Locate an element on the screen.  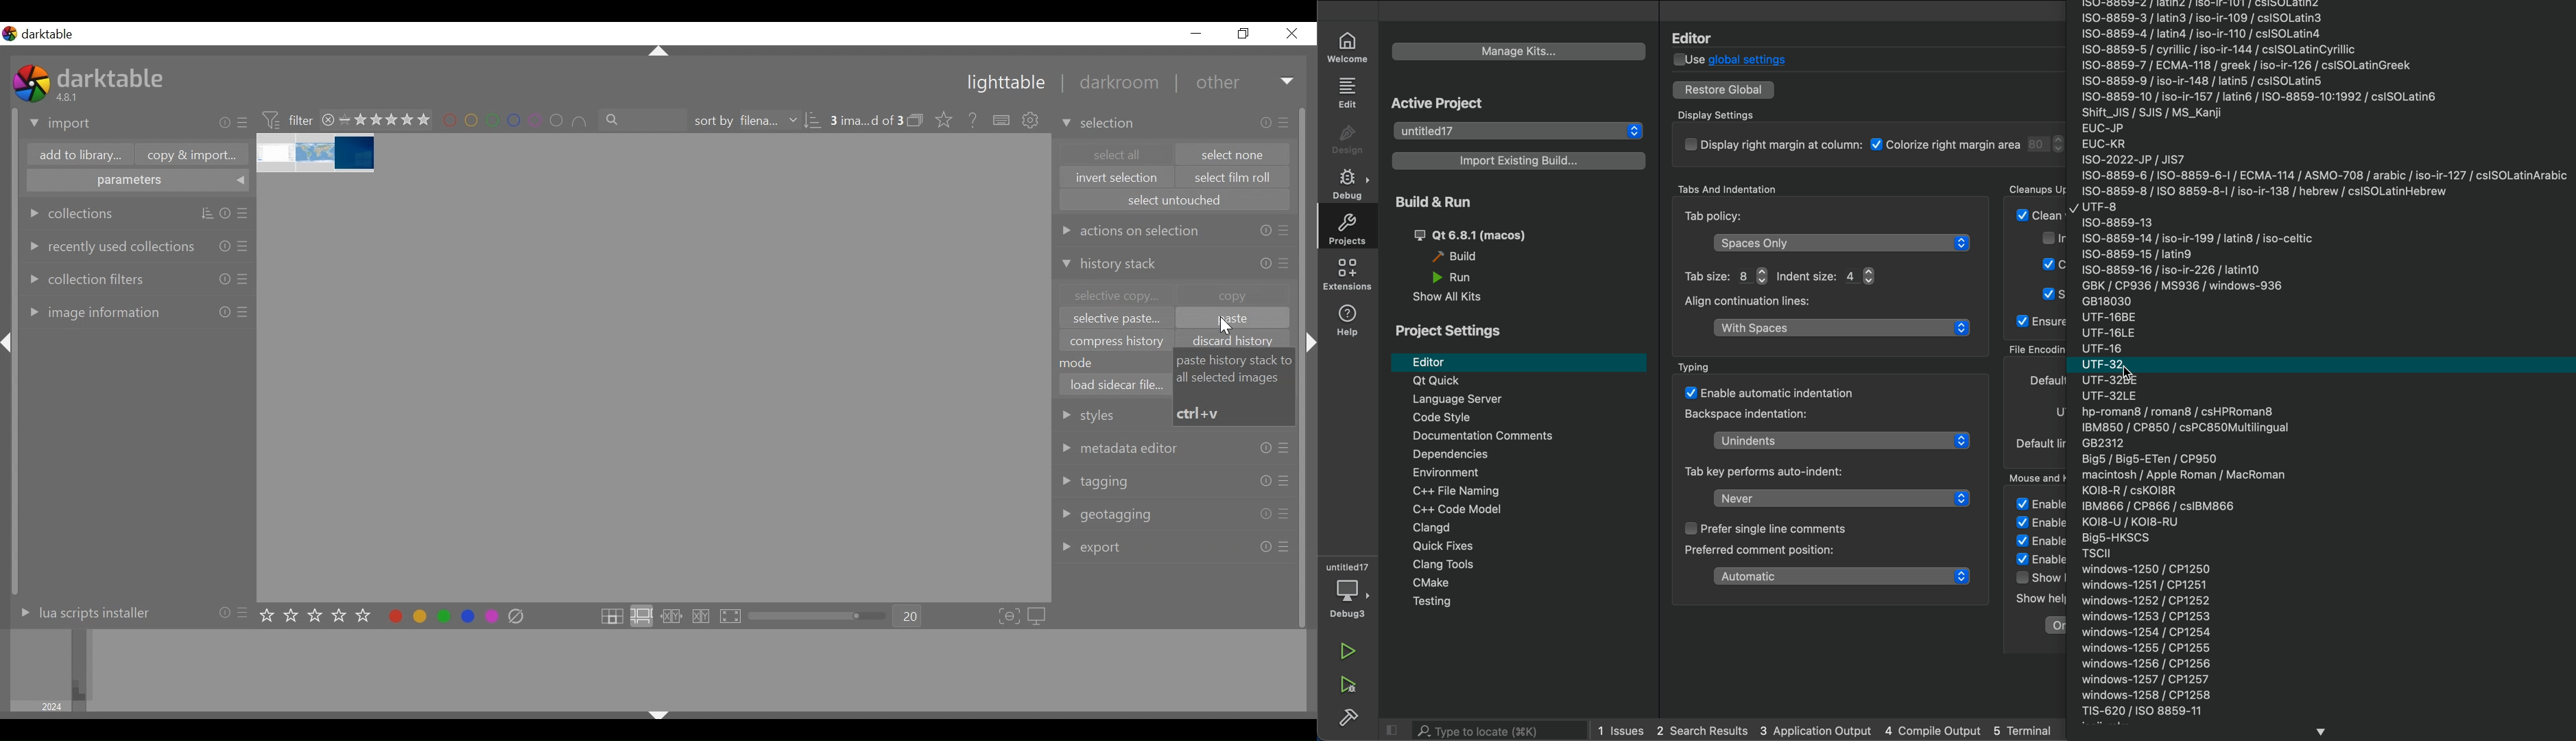
Collapse  is located at coordinates (660, 52).